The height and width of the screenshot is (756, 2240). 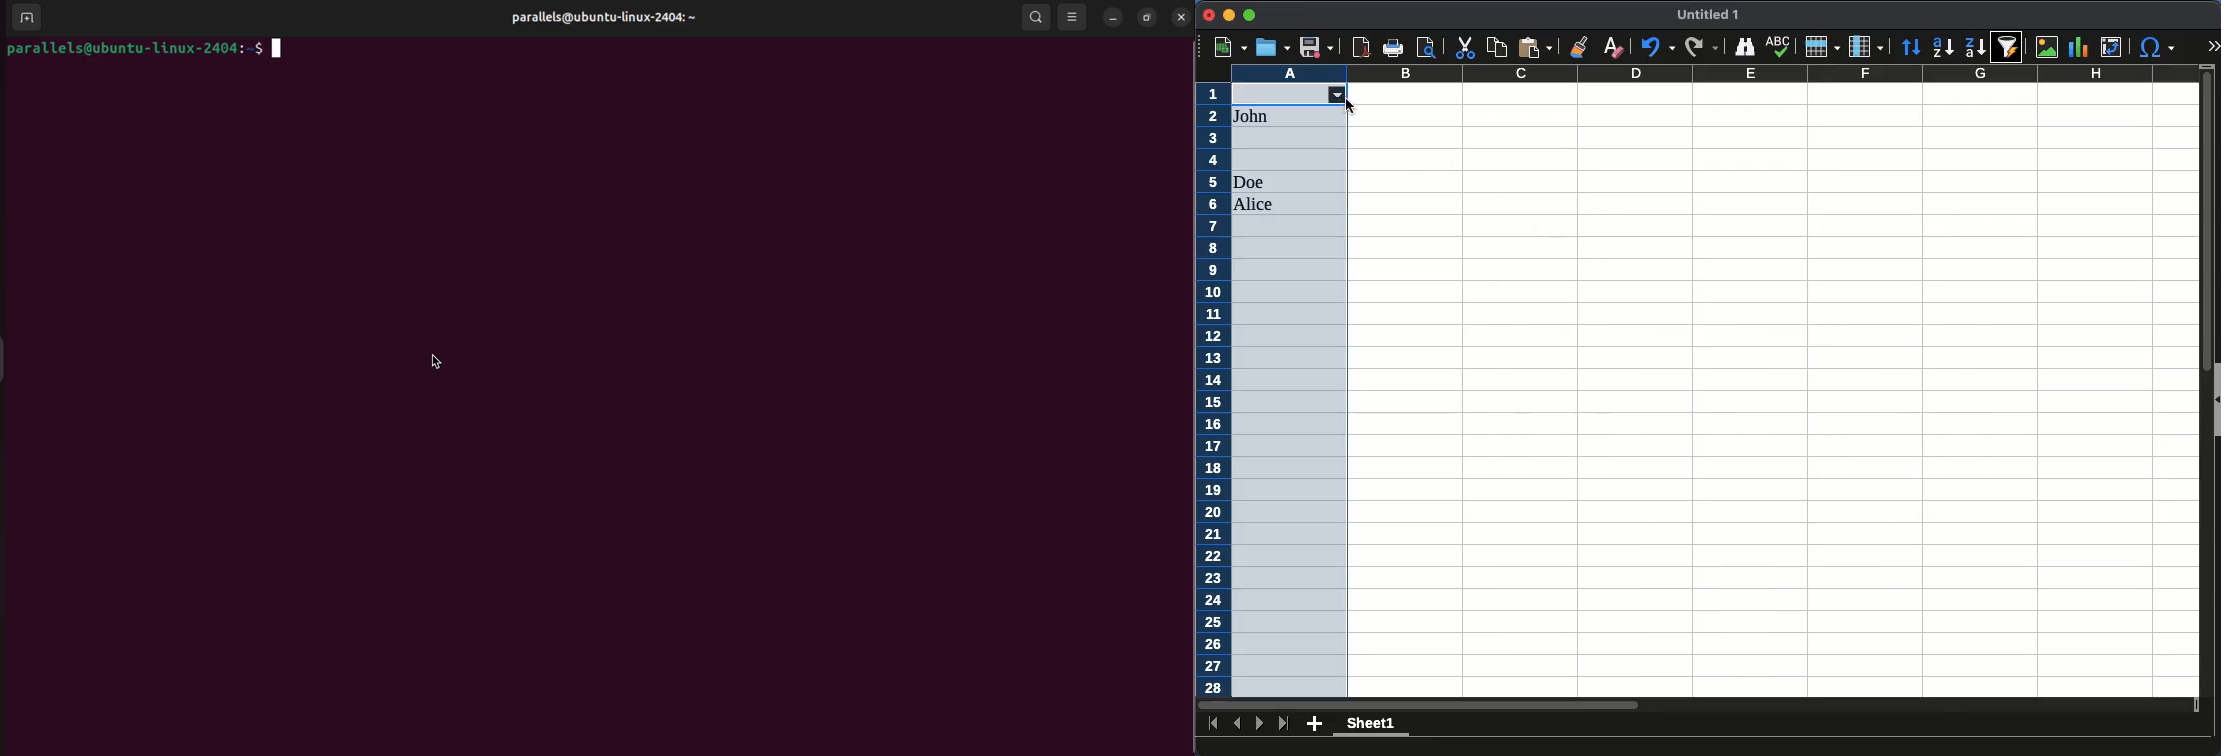 What do you see at coordinates (1582, 46) in the screenshot?
I see `clone formatting` at bounding box center [1582, 46].